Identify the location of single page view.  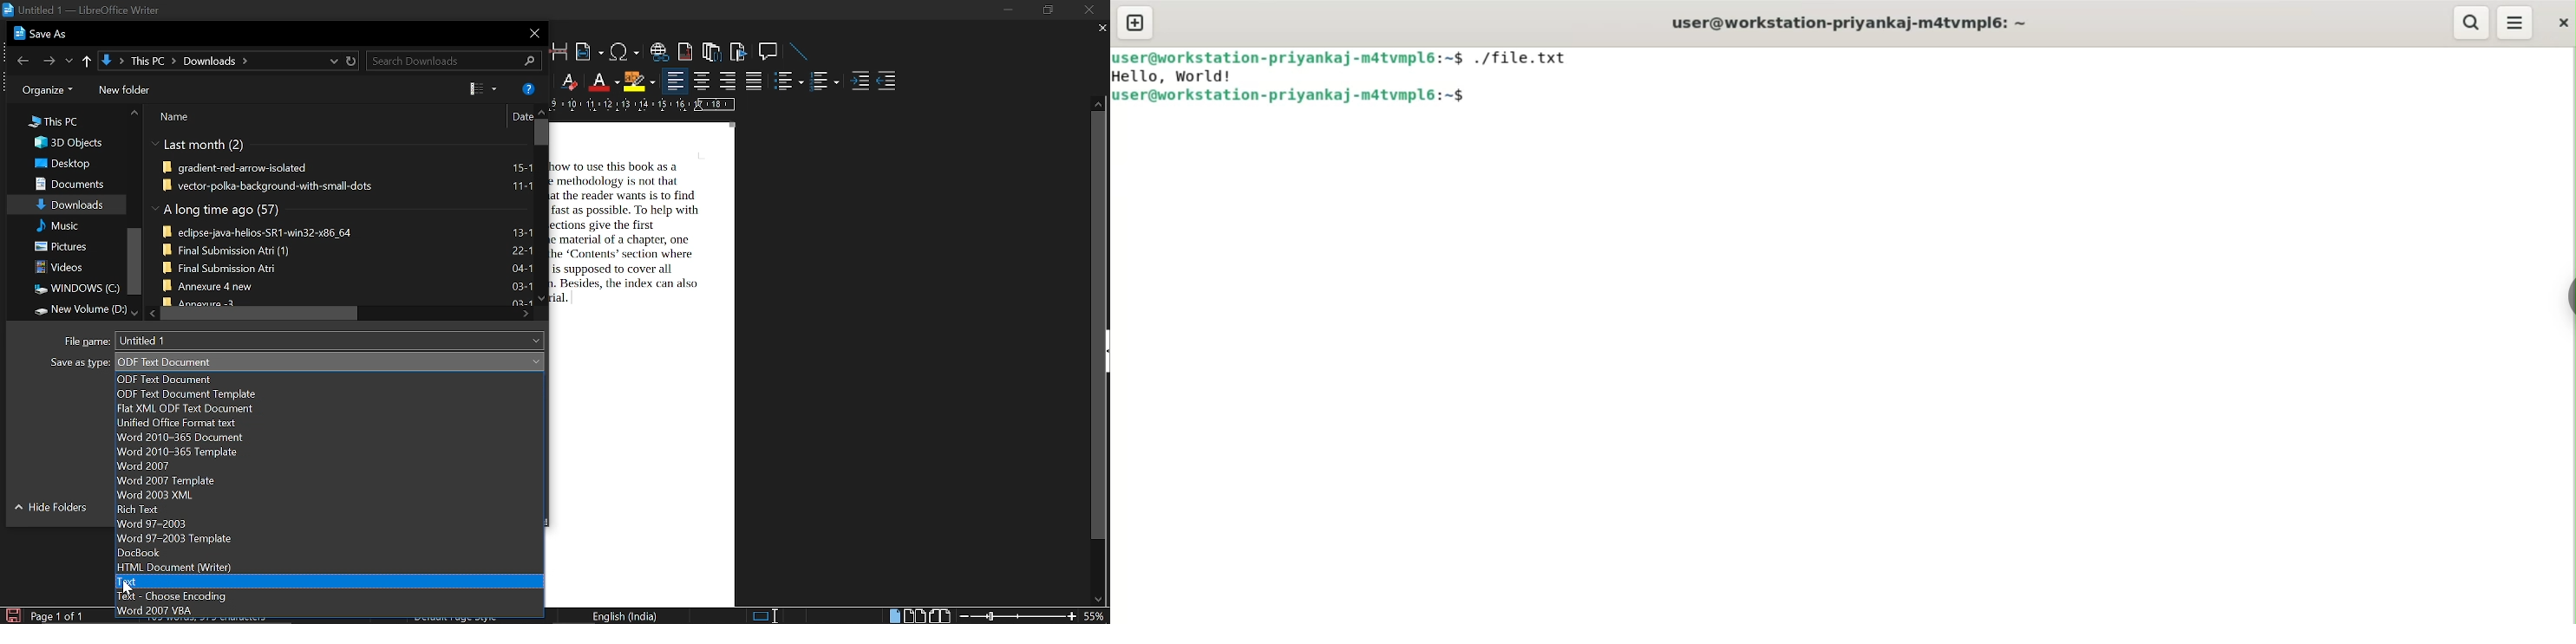
(893, 615).